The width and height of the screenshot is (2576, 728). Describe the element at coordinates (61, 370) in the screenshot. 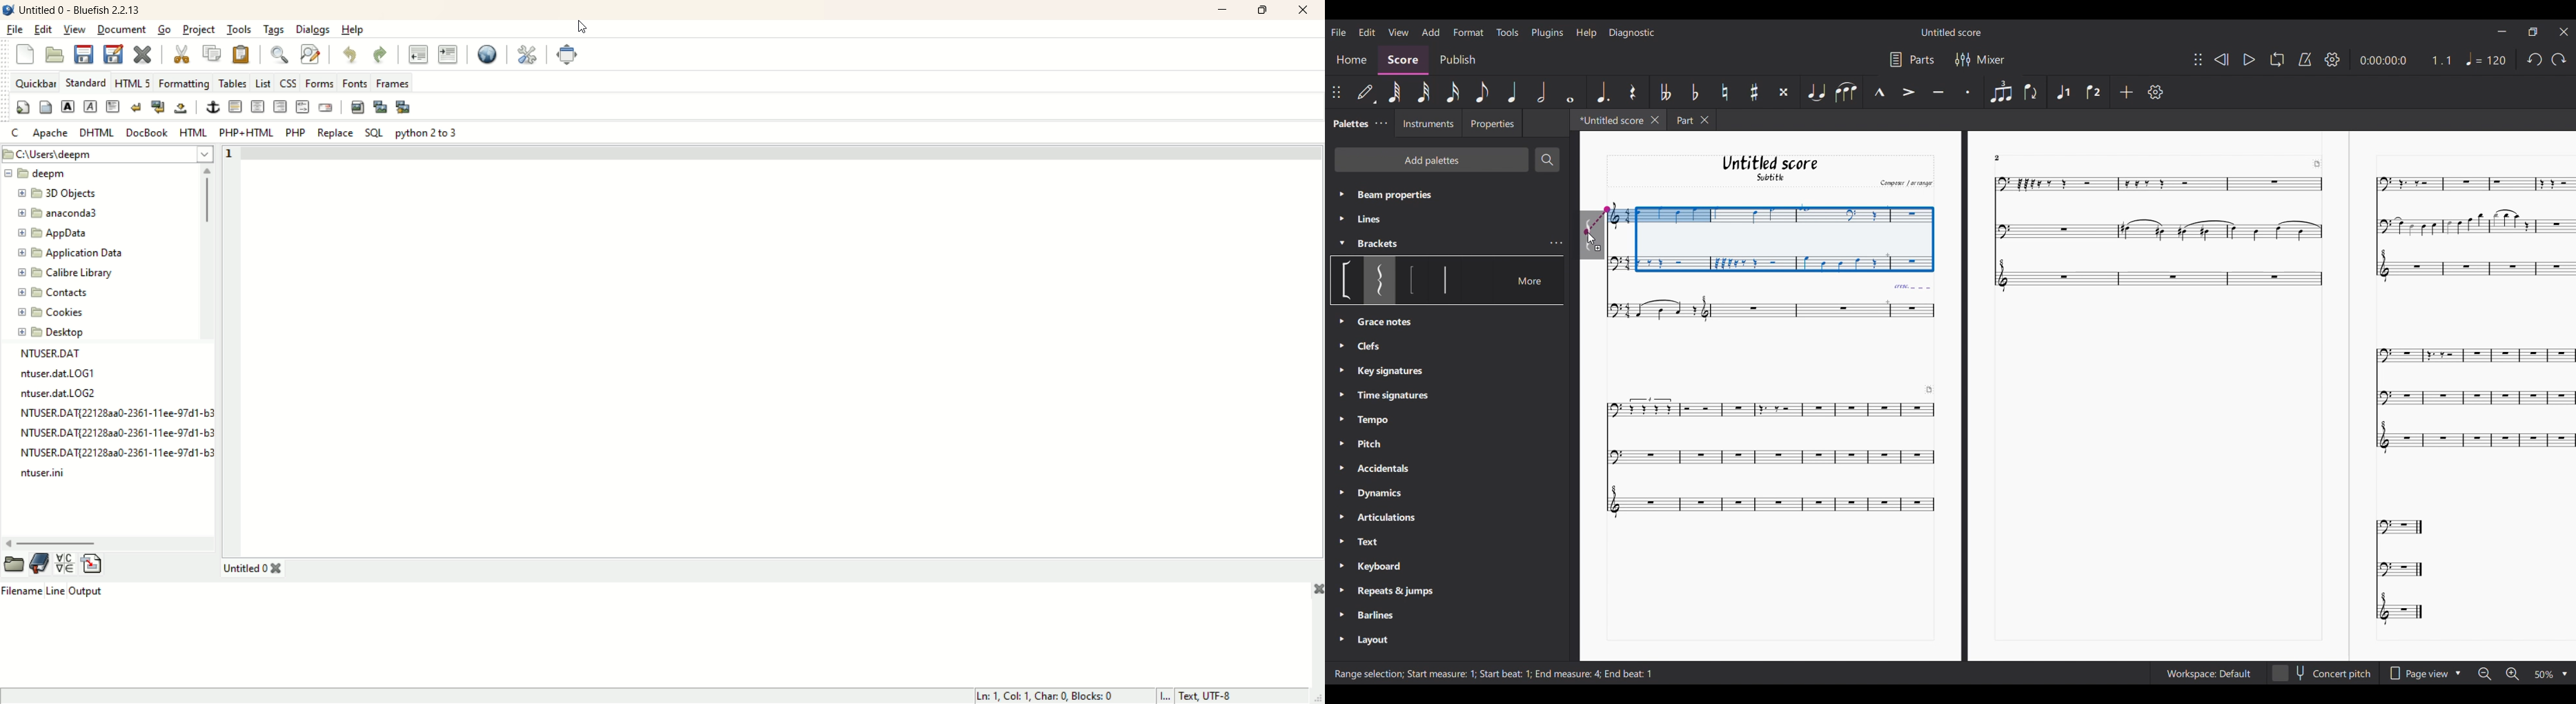

I see `ntuser.dat.LOG1` at that location.